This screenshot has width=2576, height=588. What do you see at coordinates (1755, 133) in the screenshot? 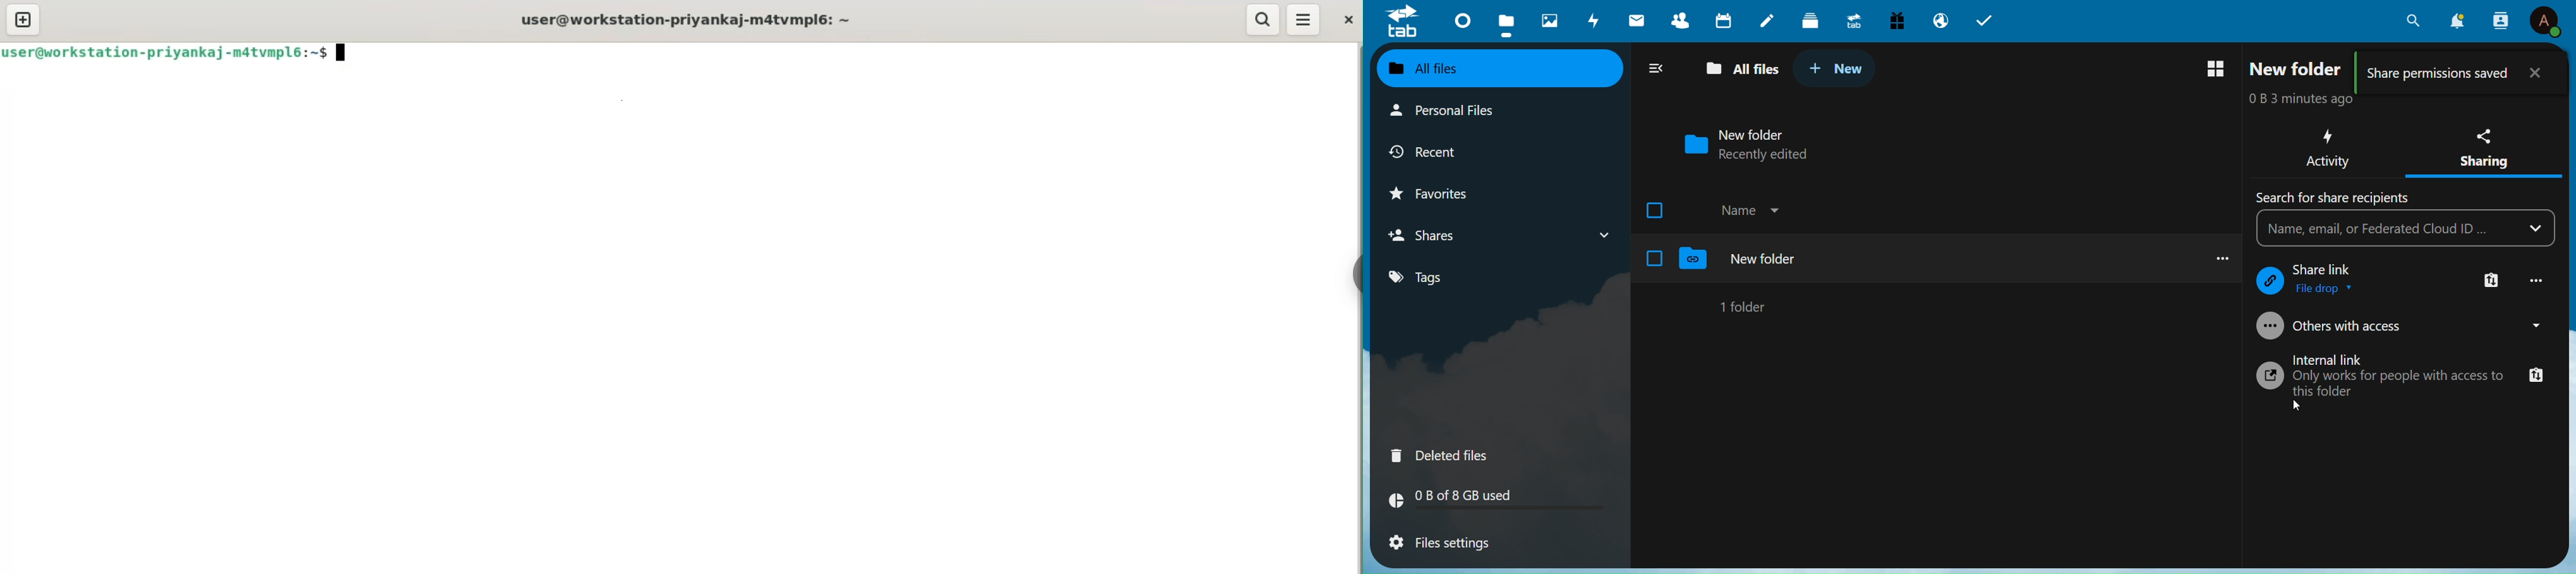
I see `New Folder` at bounding box center [1755, 133].